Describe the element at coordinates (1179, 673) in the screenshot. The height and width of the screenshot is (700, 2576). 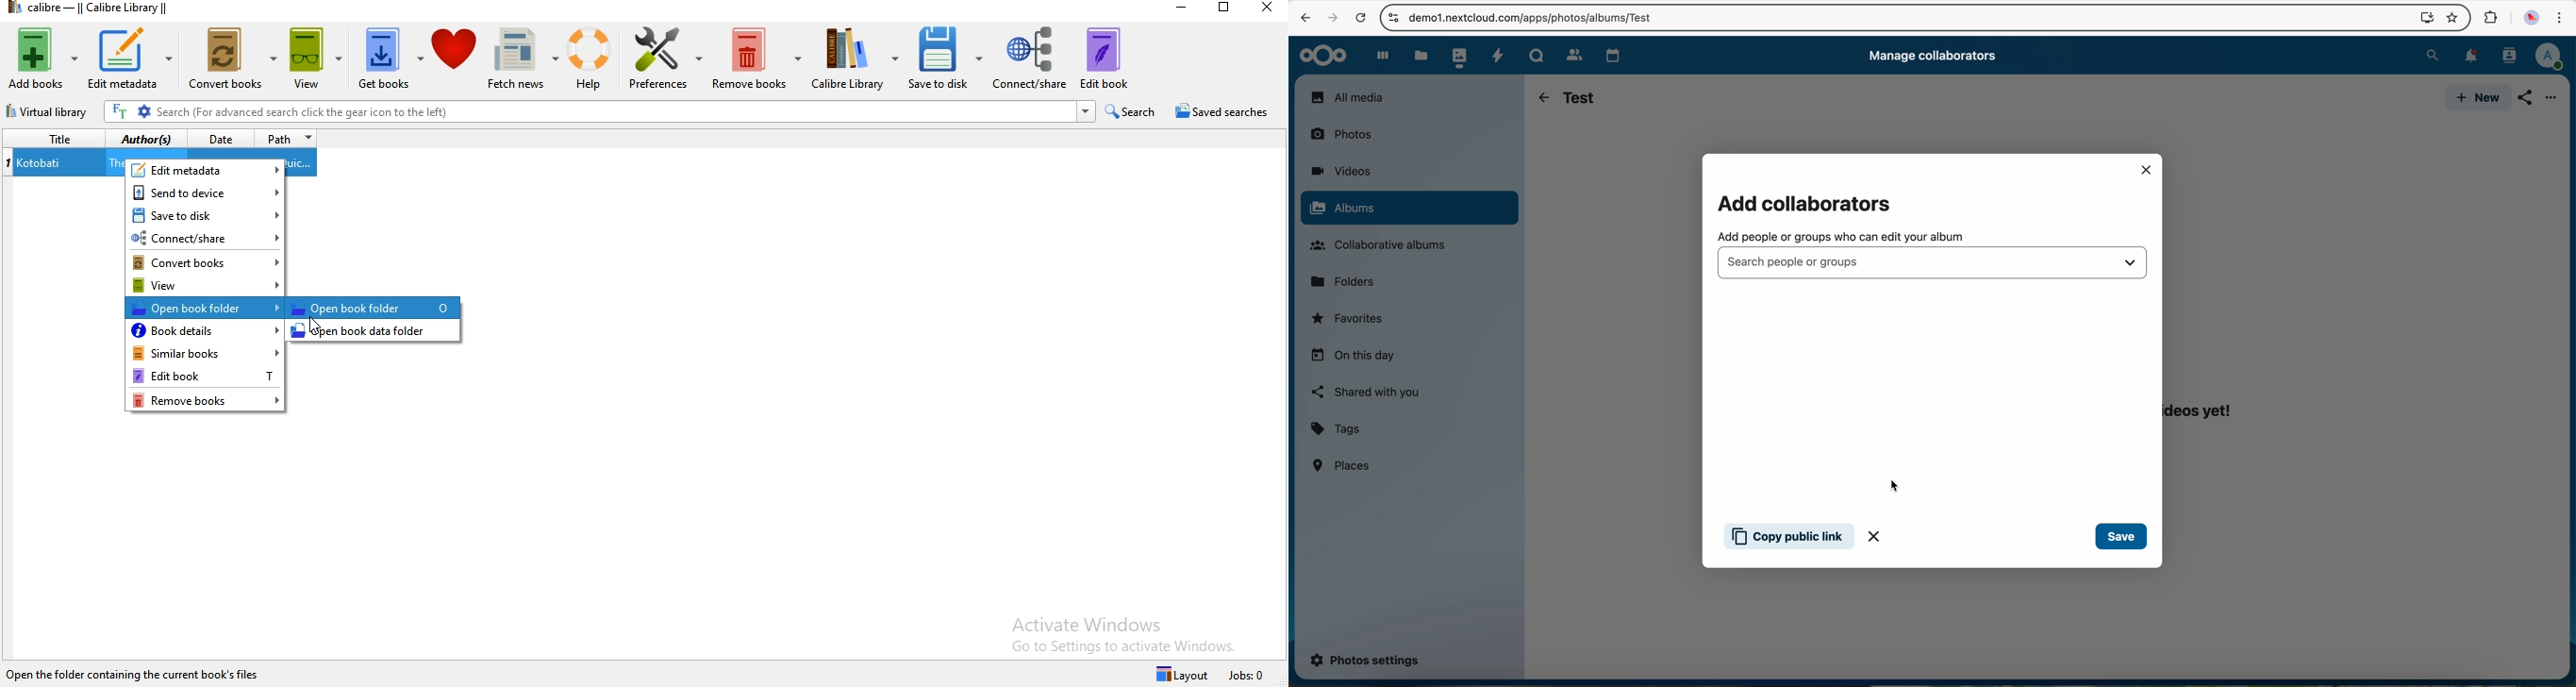
I see `layout` at that location.